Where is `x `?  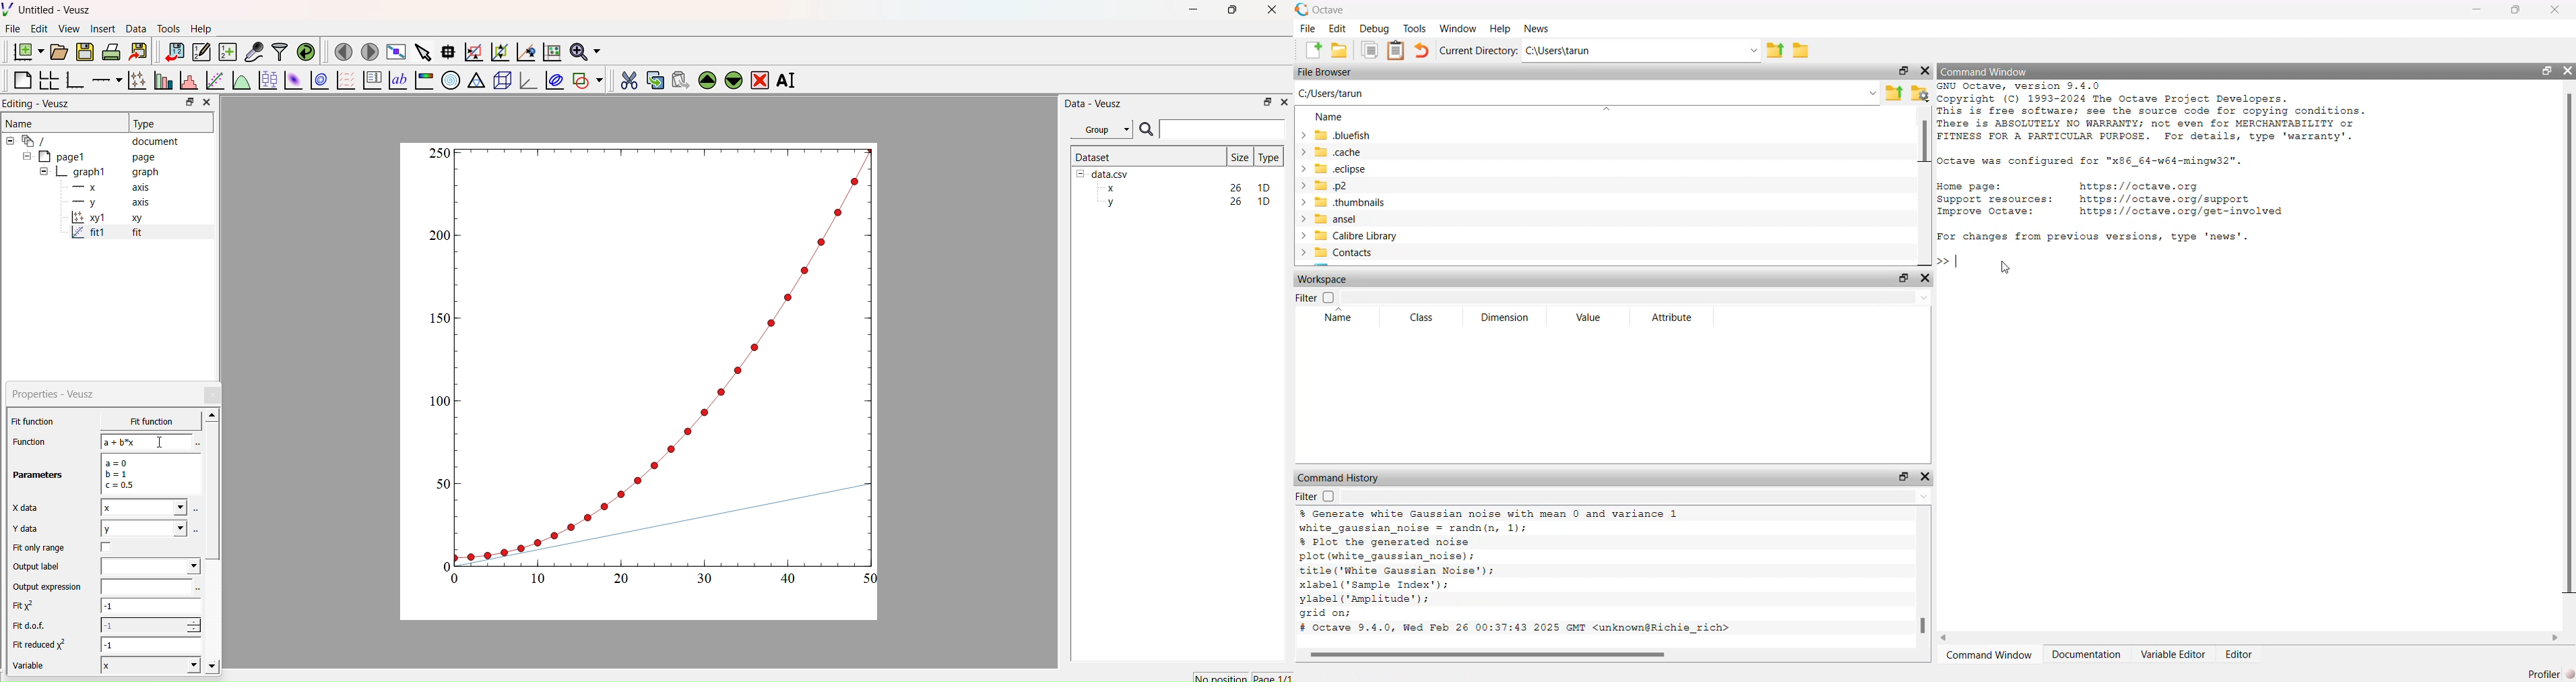 x  is located at coordinates (143, 507).